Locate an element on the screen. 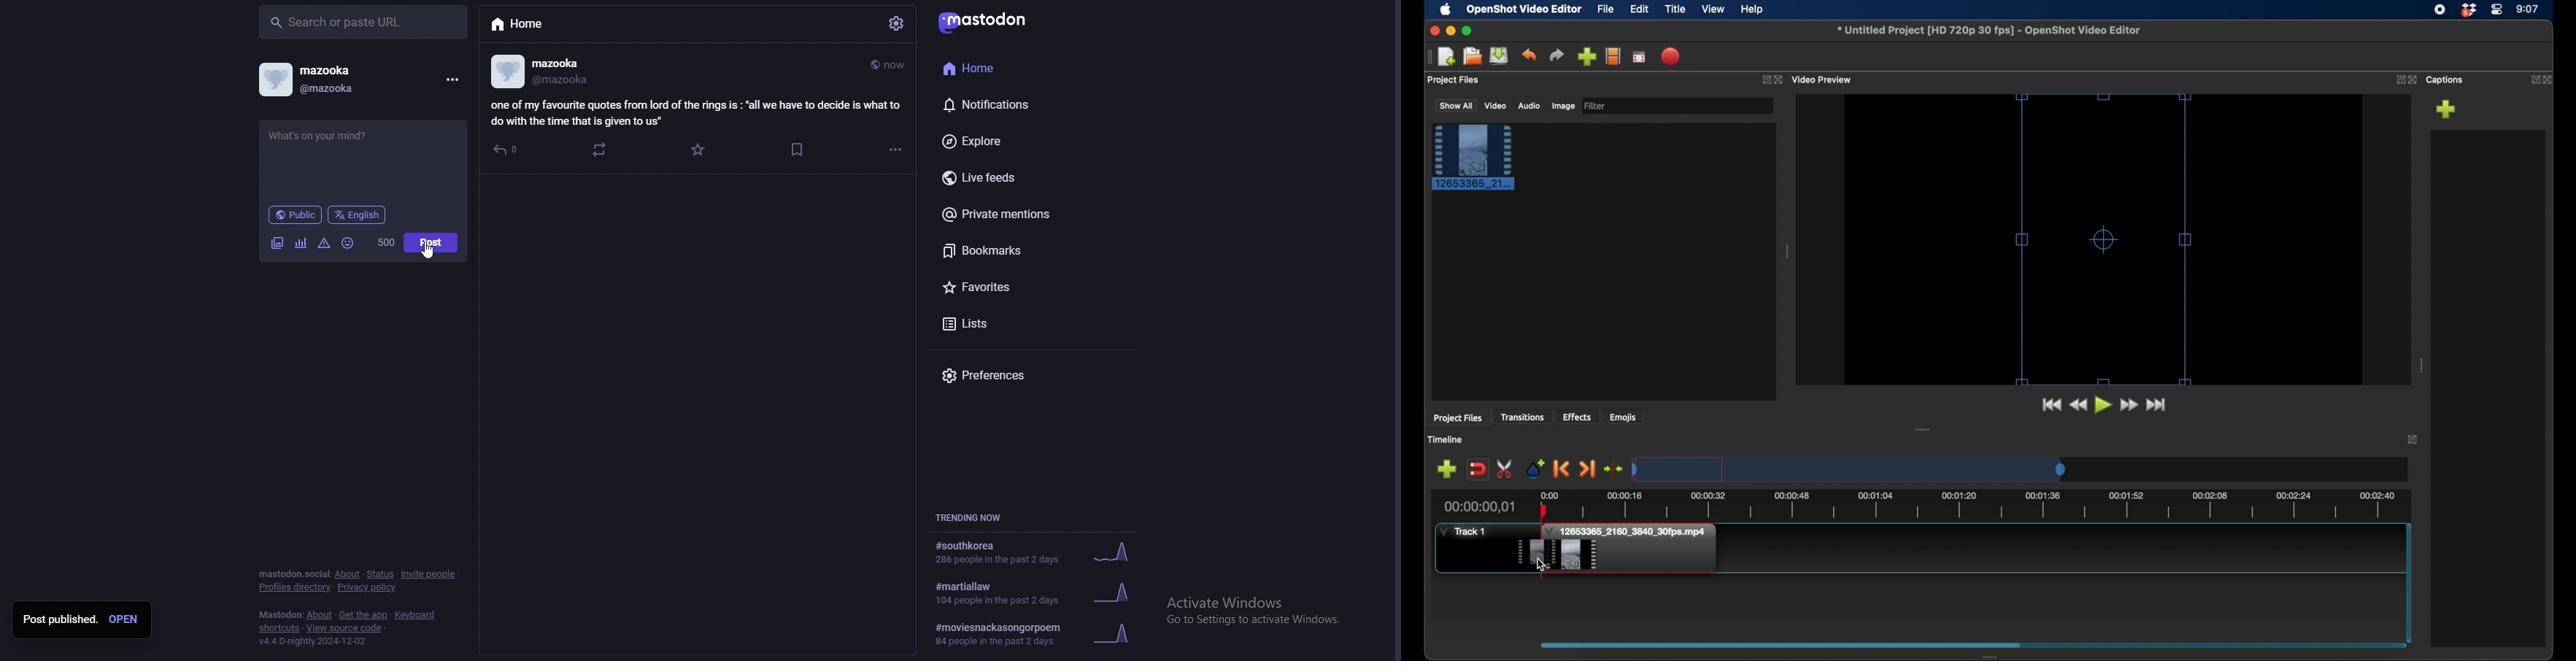  word limit is located at coordinates (385, 242).